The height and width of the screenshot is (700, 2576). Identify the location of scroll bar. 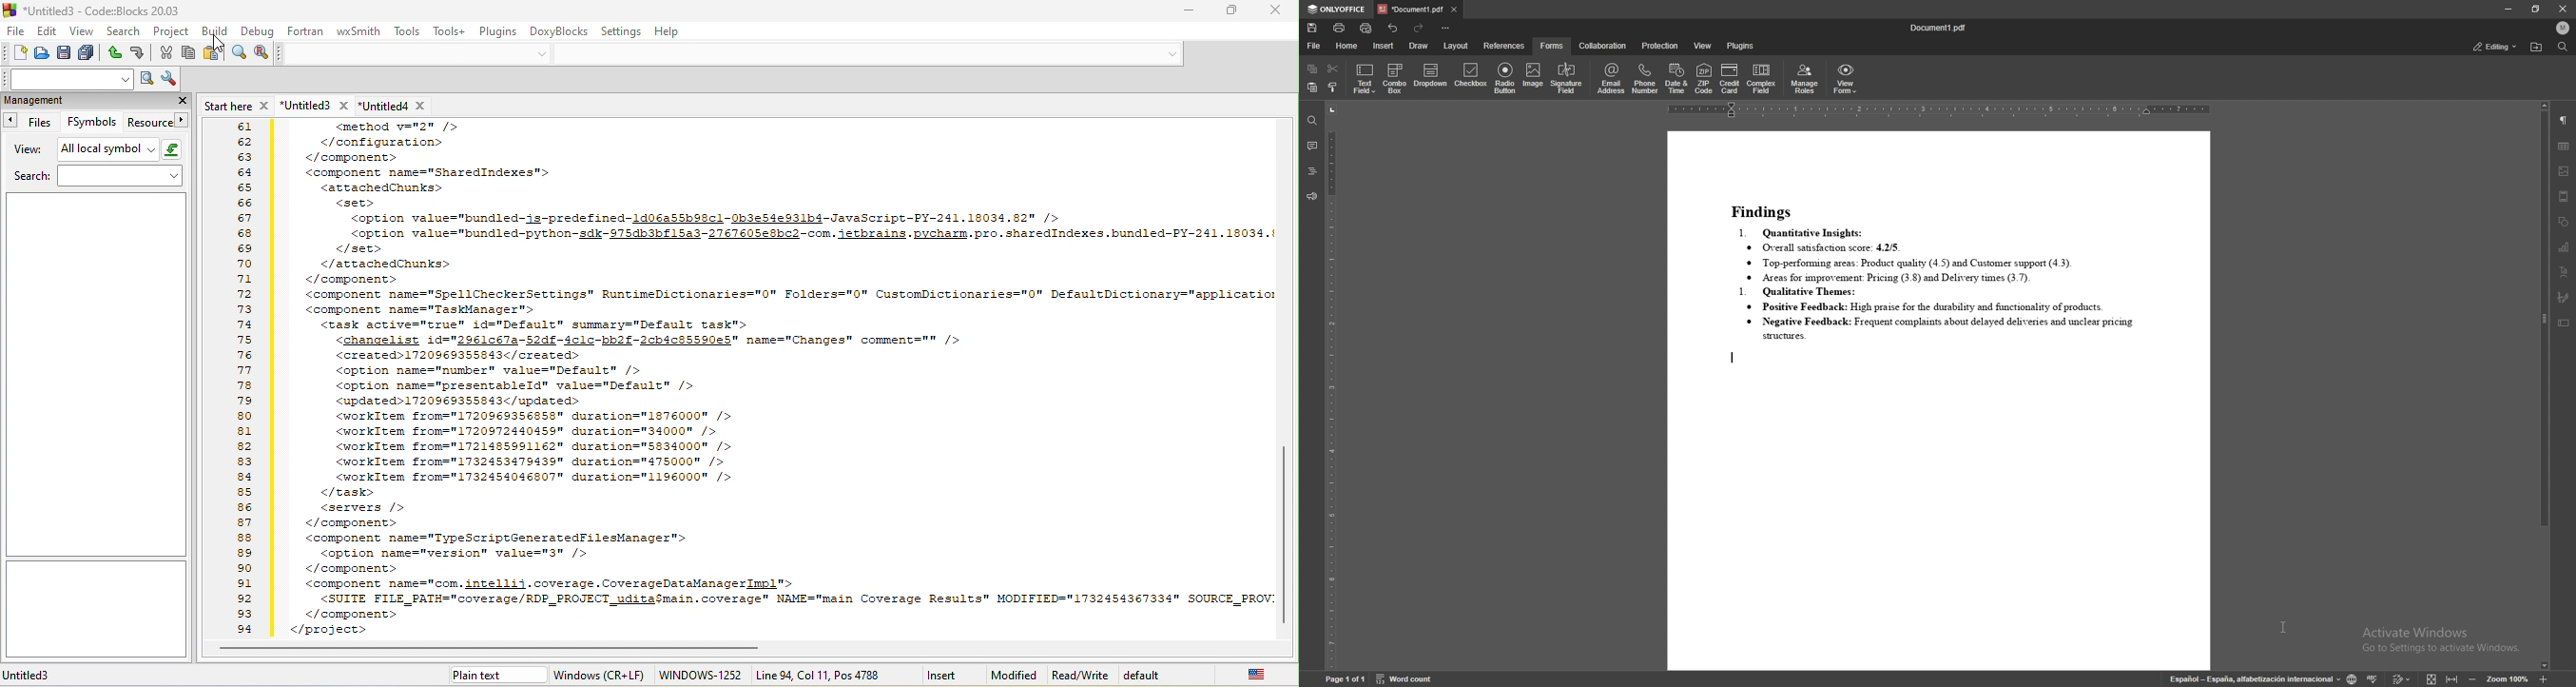
(2544, 387).